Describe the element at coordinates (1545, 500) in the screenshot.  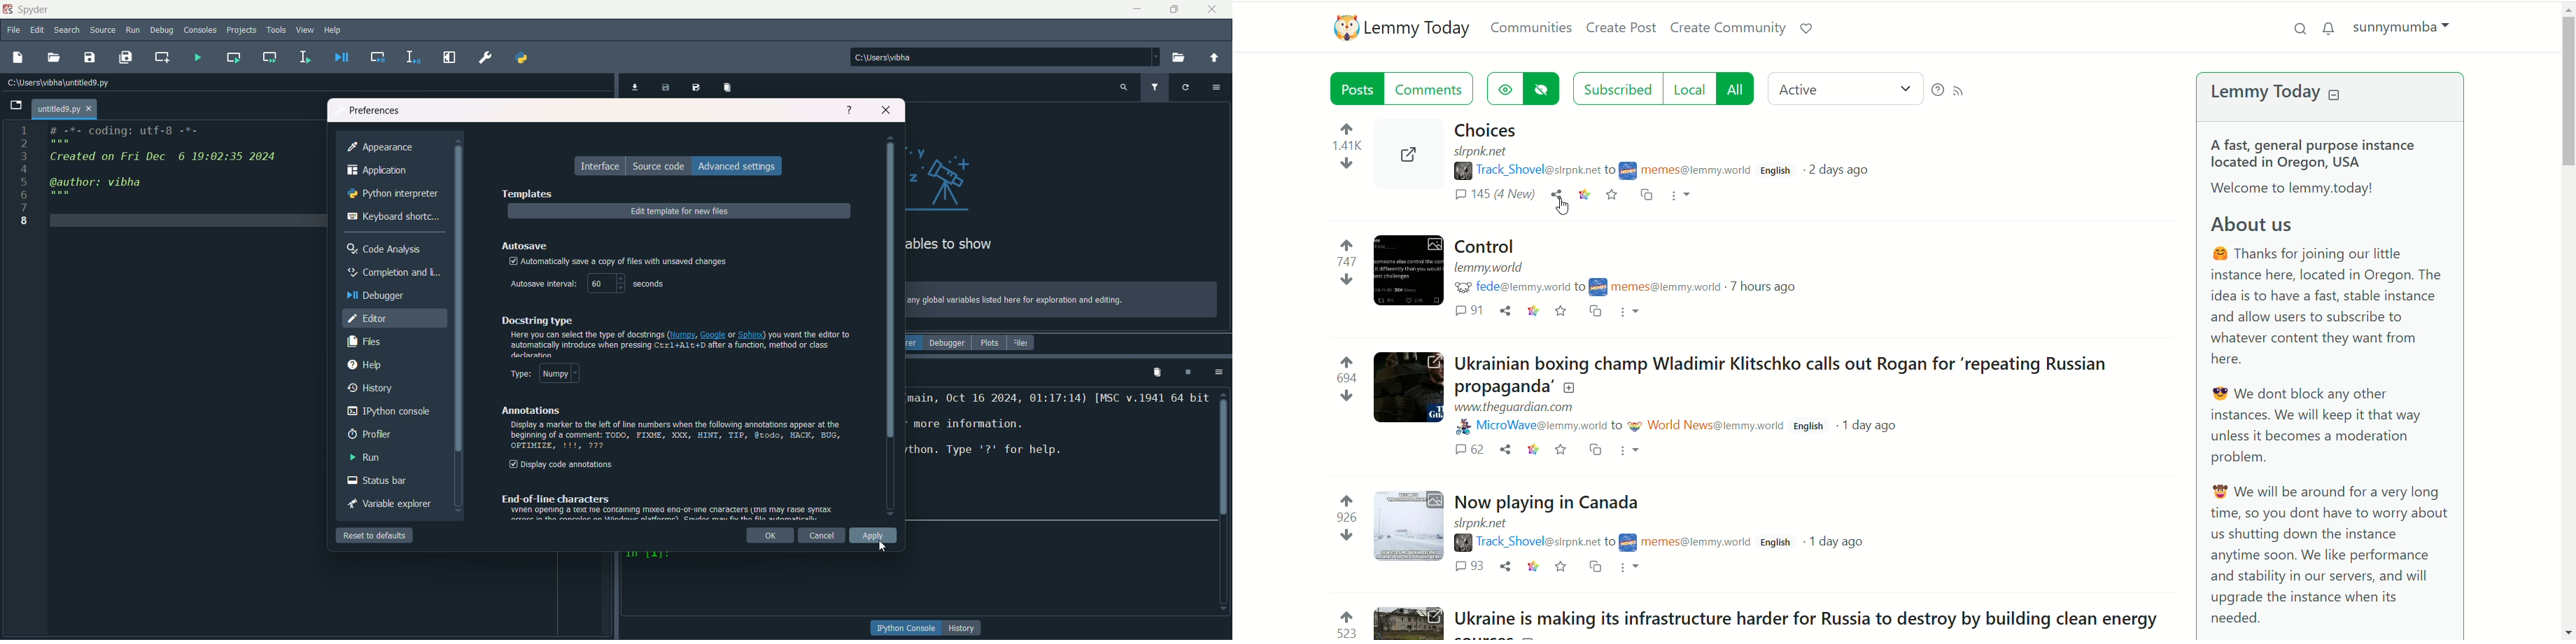
I see `Post on "Now playing in Canada"` at that location.